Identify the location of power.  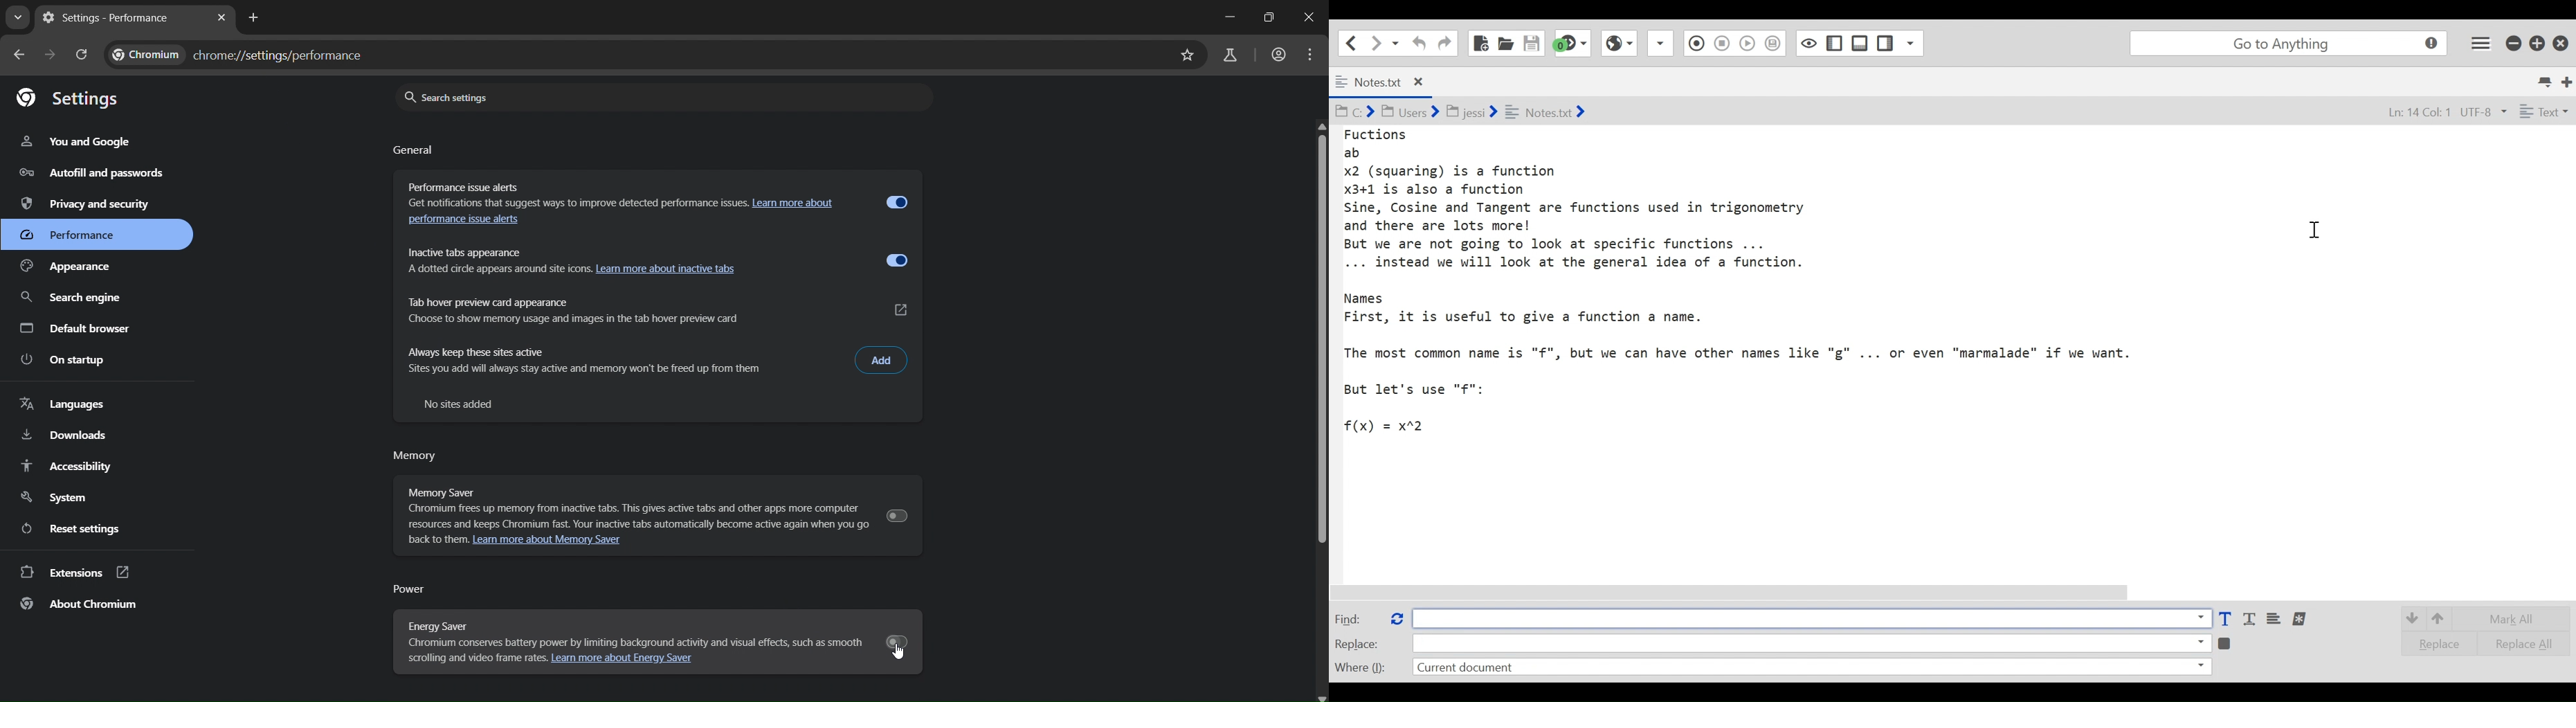
(414, 588).